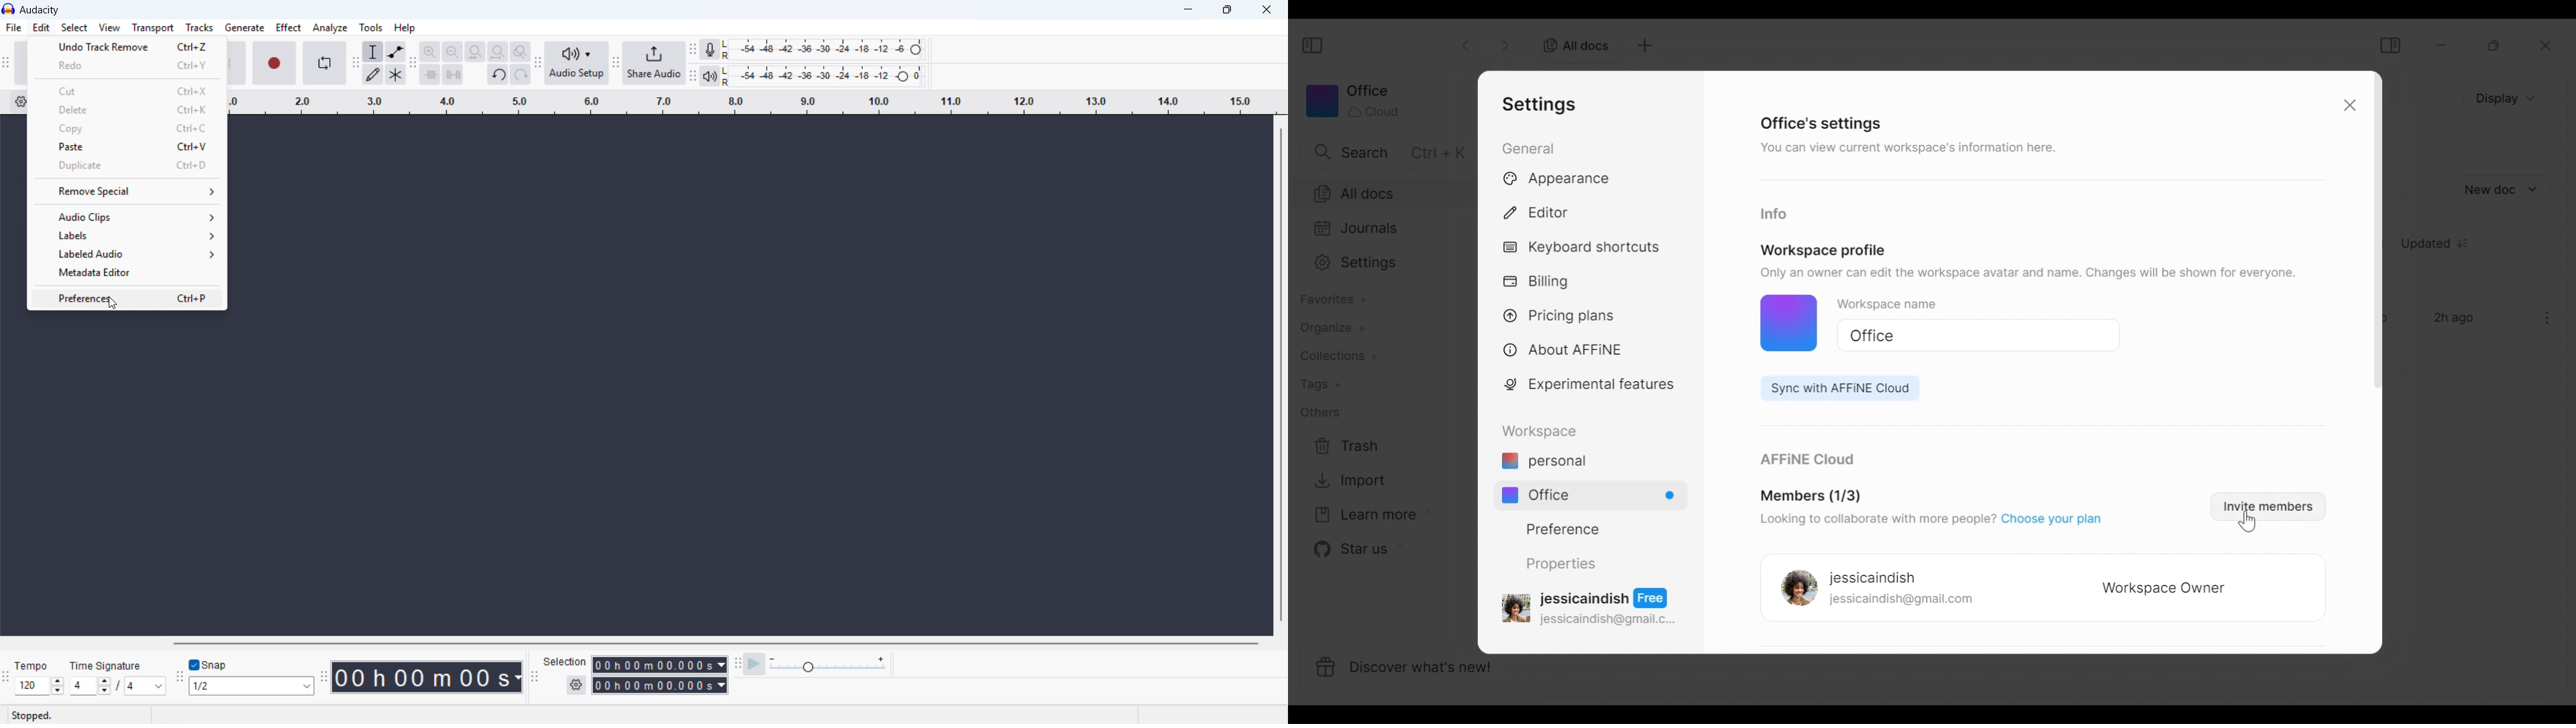 The height and width of the screenshot is (728, 2576). What do you see at coordinates (1540, 282) in the screenshot?
I see `Biling` at bounding box center [1540, 282].